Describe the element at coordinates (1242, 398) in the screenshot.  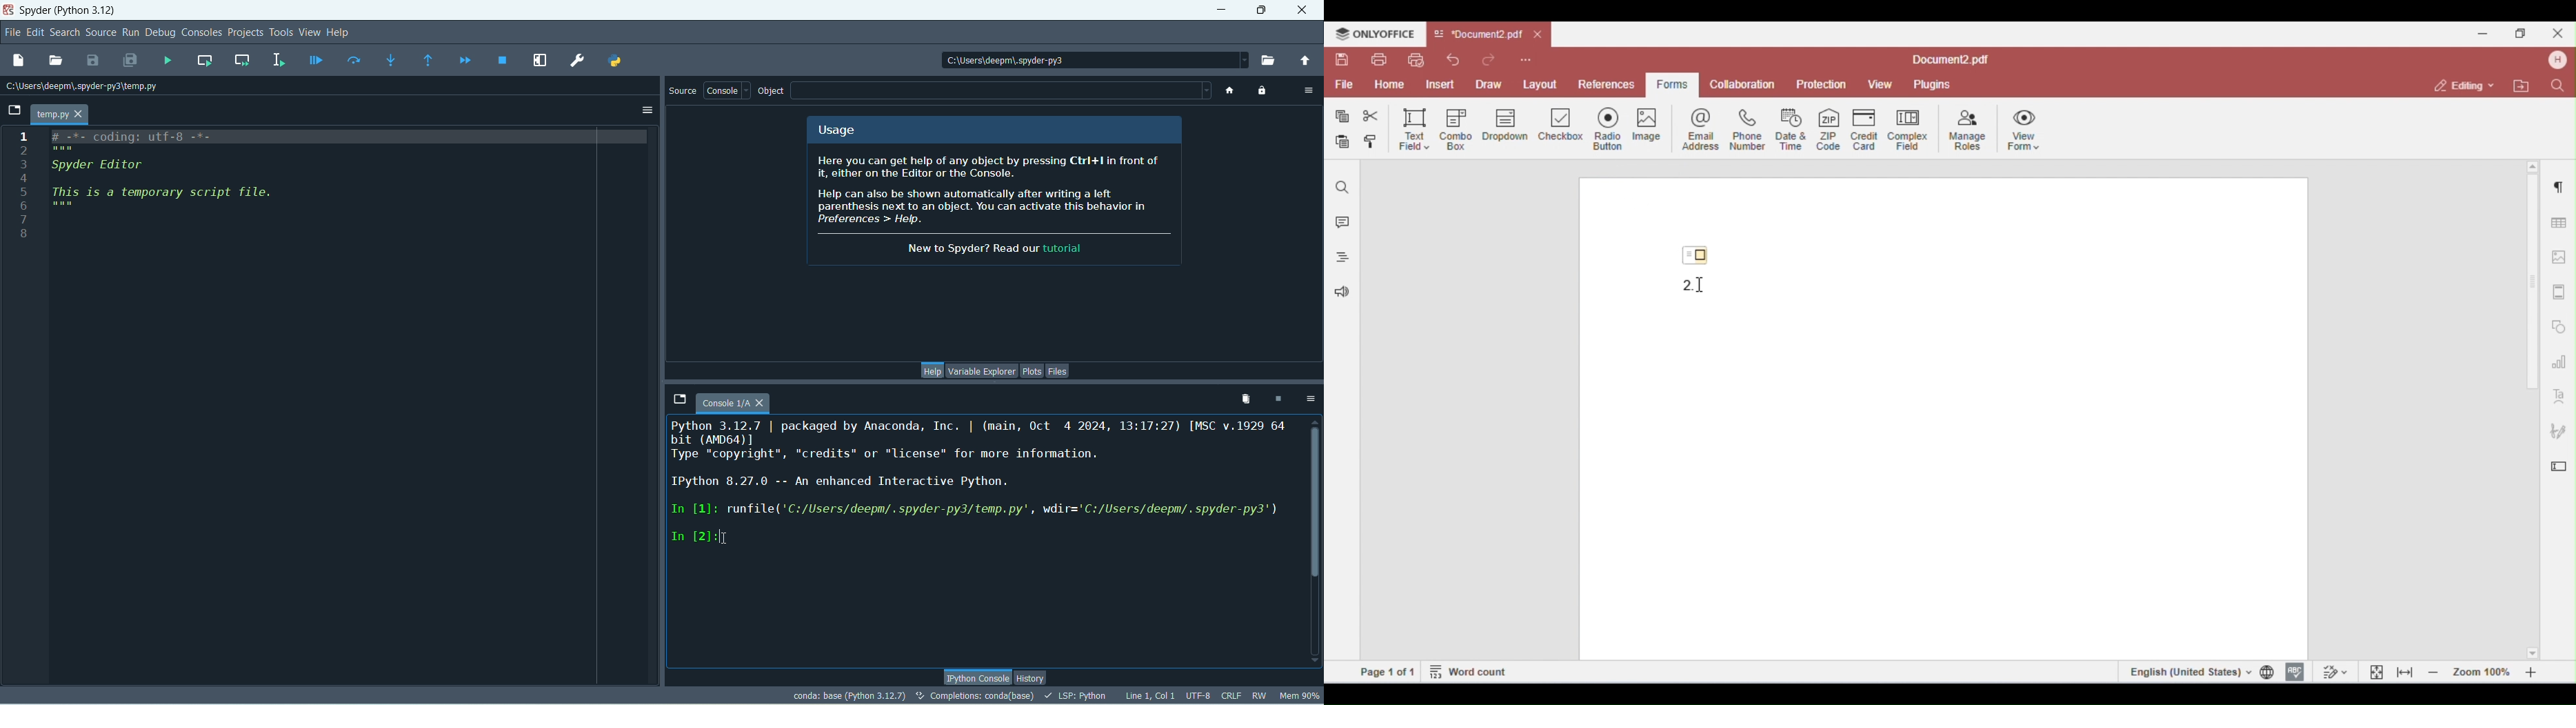
I see `remove` at that location.